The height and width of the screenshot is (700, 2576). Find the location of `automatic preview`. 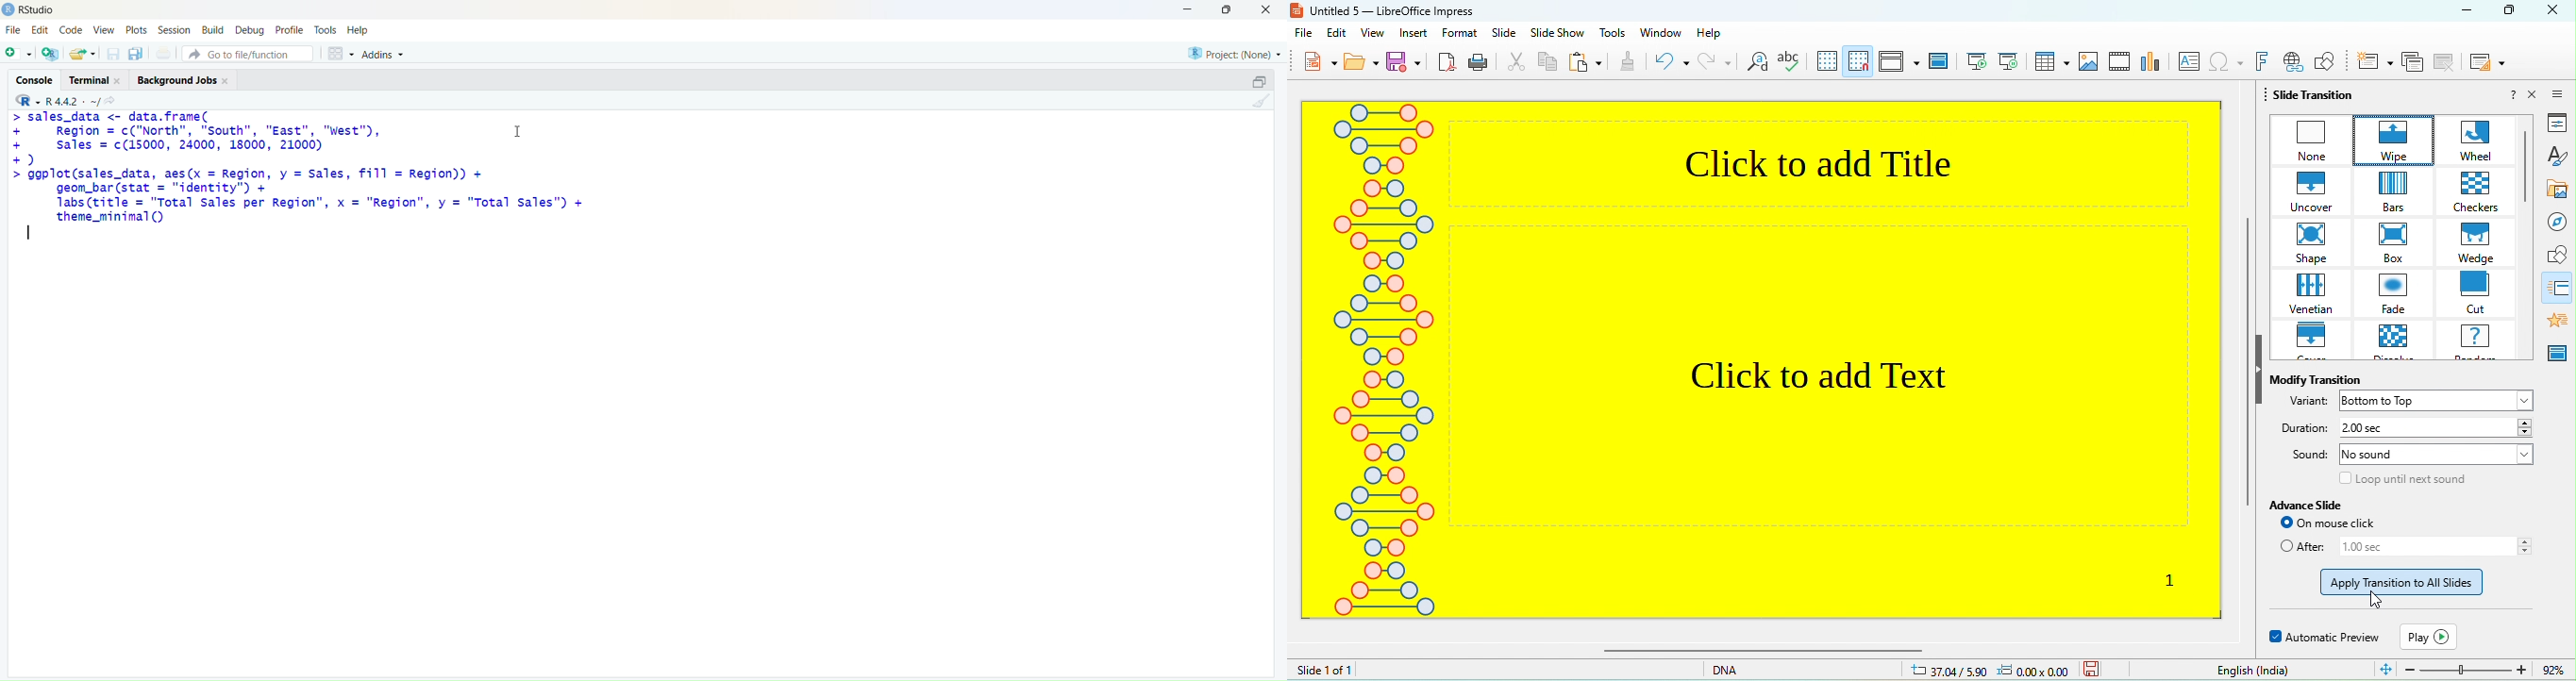

automatic preview is located at coordinates (2321, 636).